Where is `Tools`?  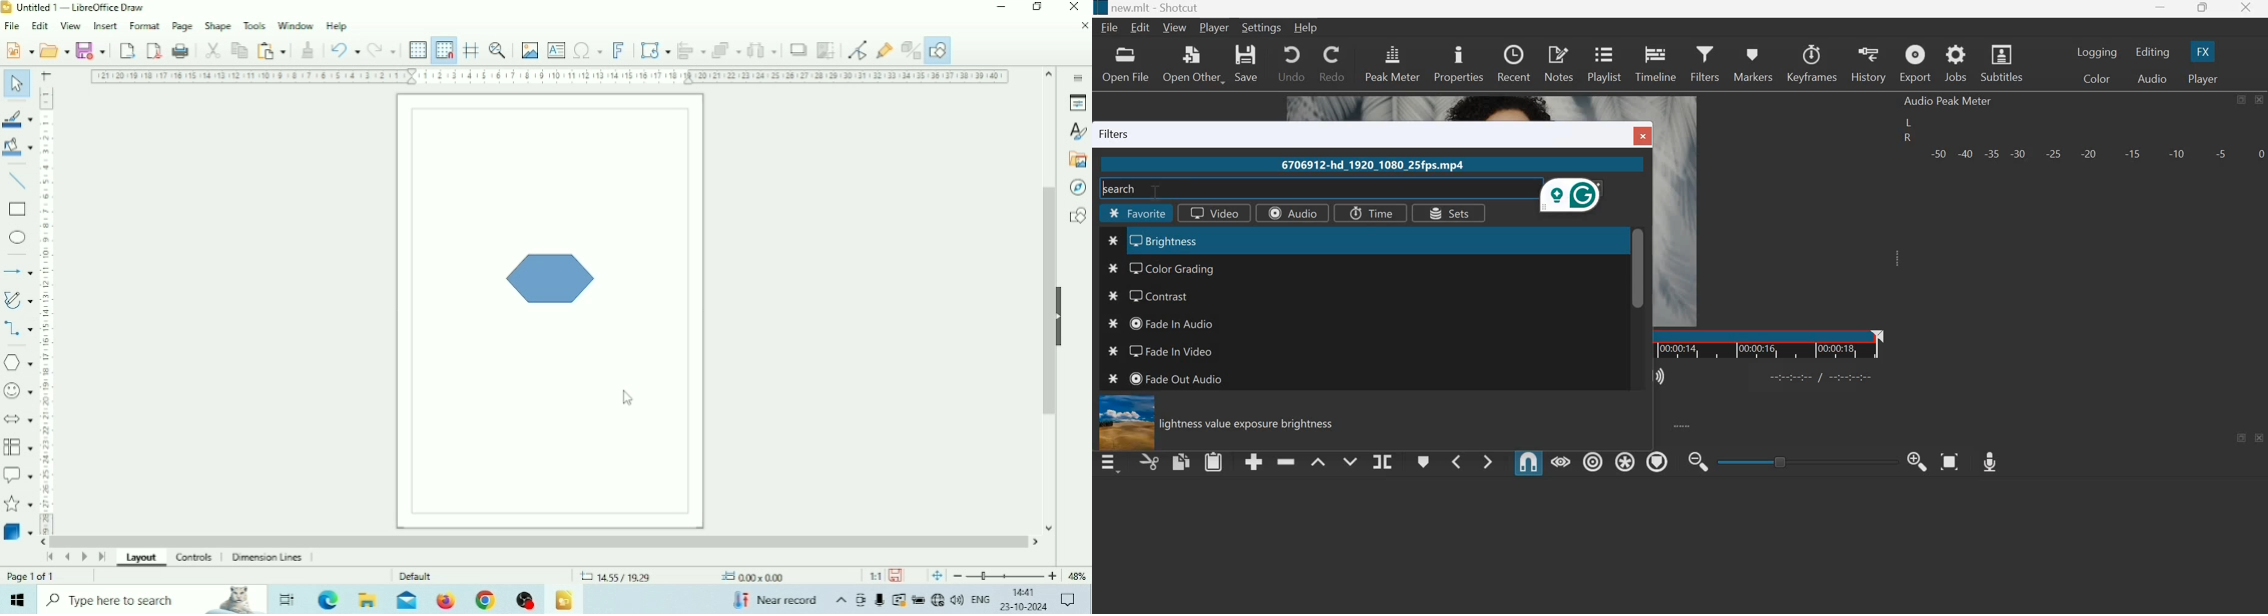 Tools is located at coordinates (255, 25).